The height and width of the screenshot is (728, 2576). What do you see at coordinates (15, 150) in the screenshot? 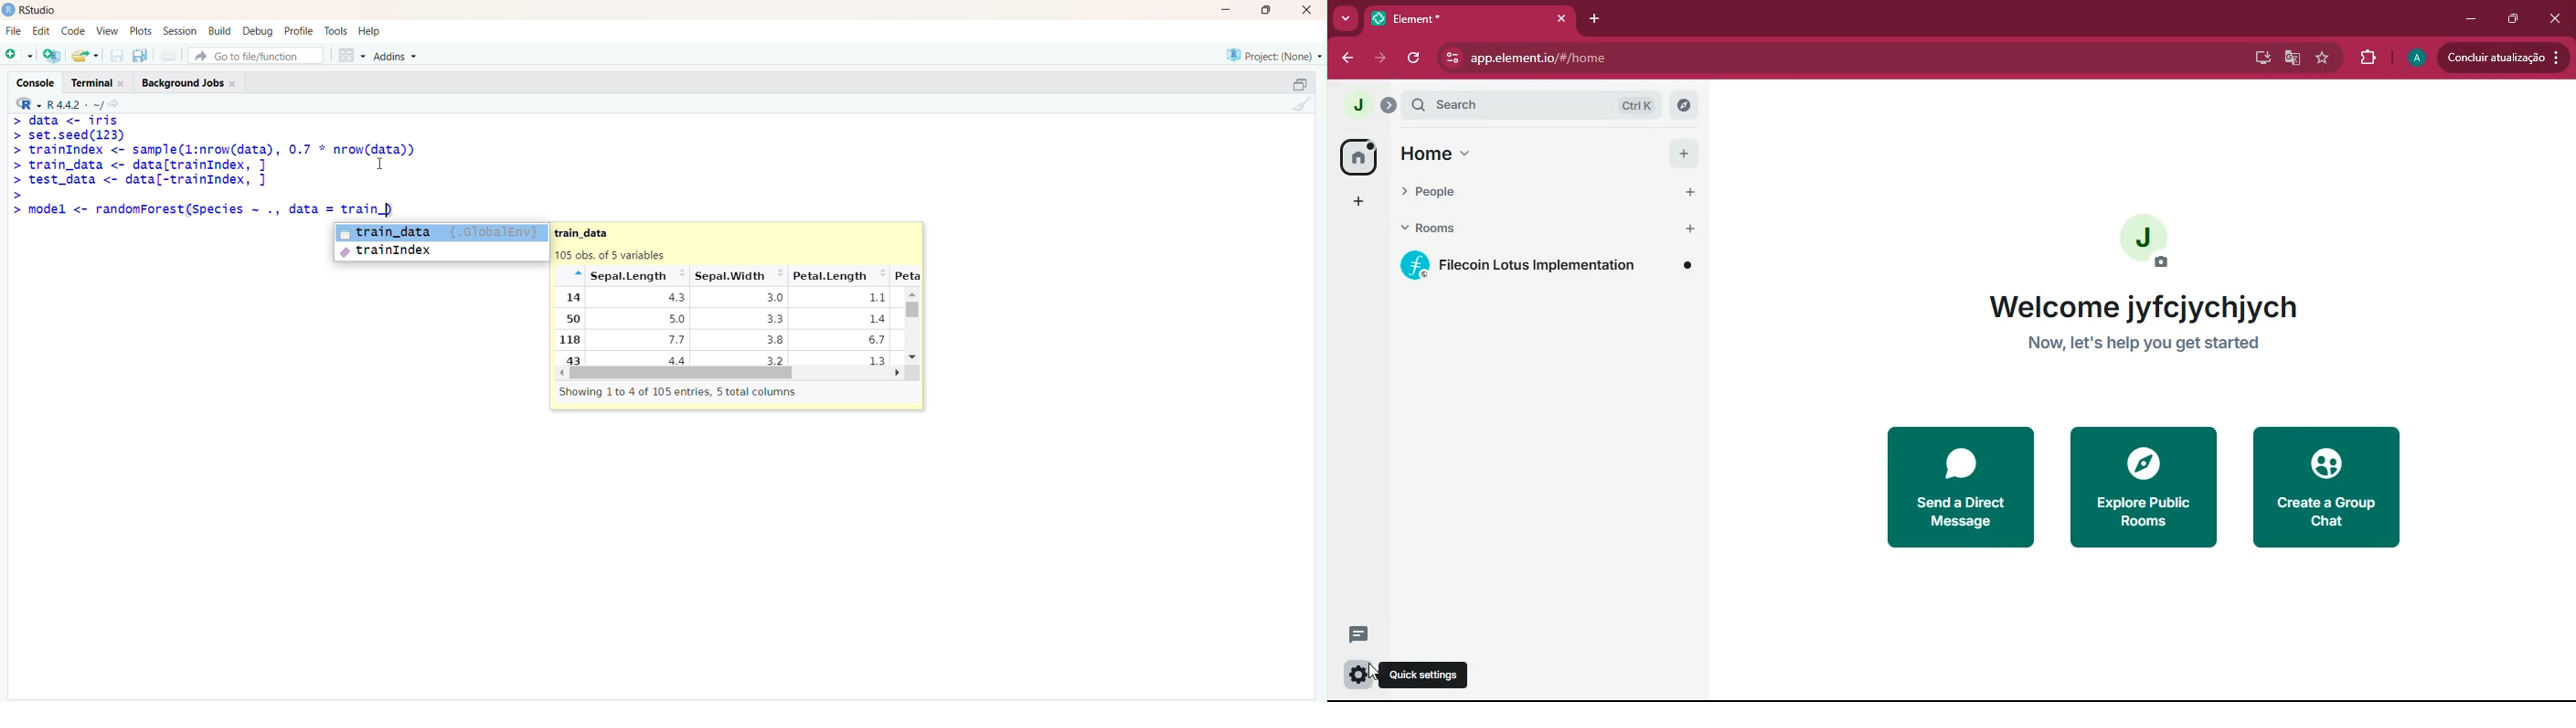
I see `Prompt cursor` at bounding box center [15, 150].